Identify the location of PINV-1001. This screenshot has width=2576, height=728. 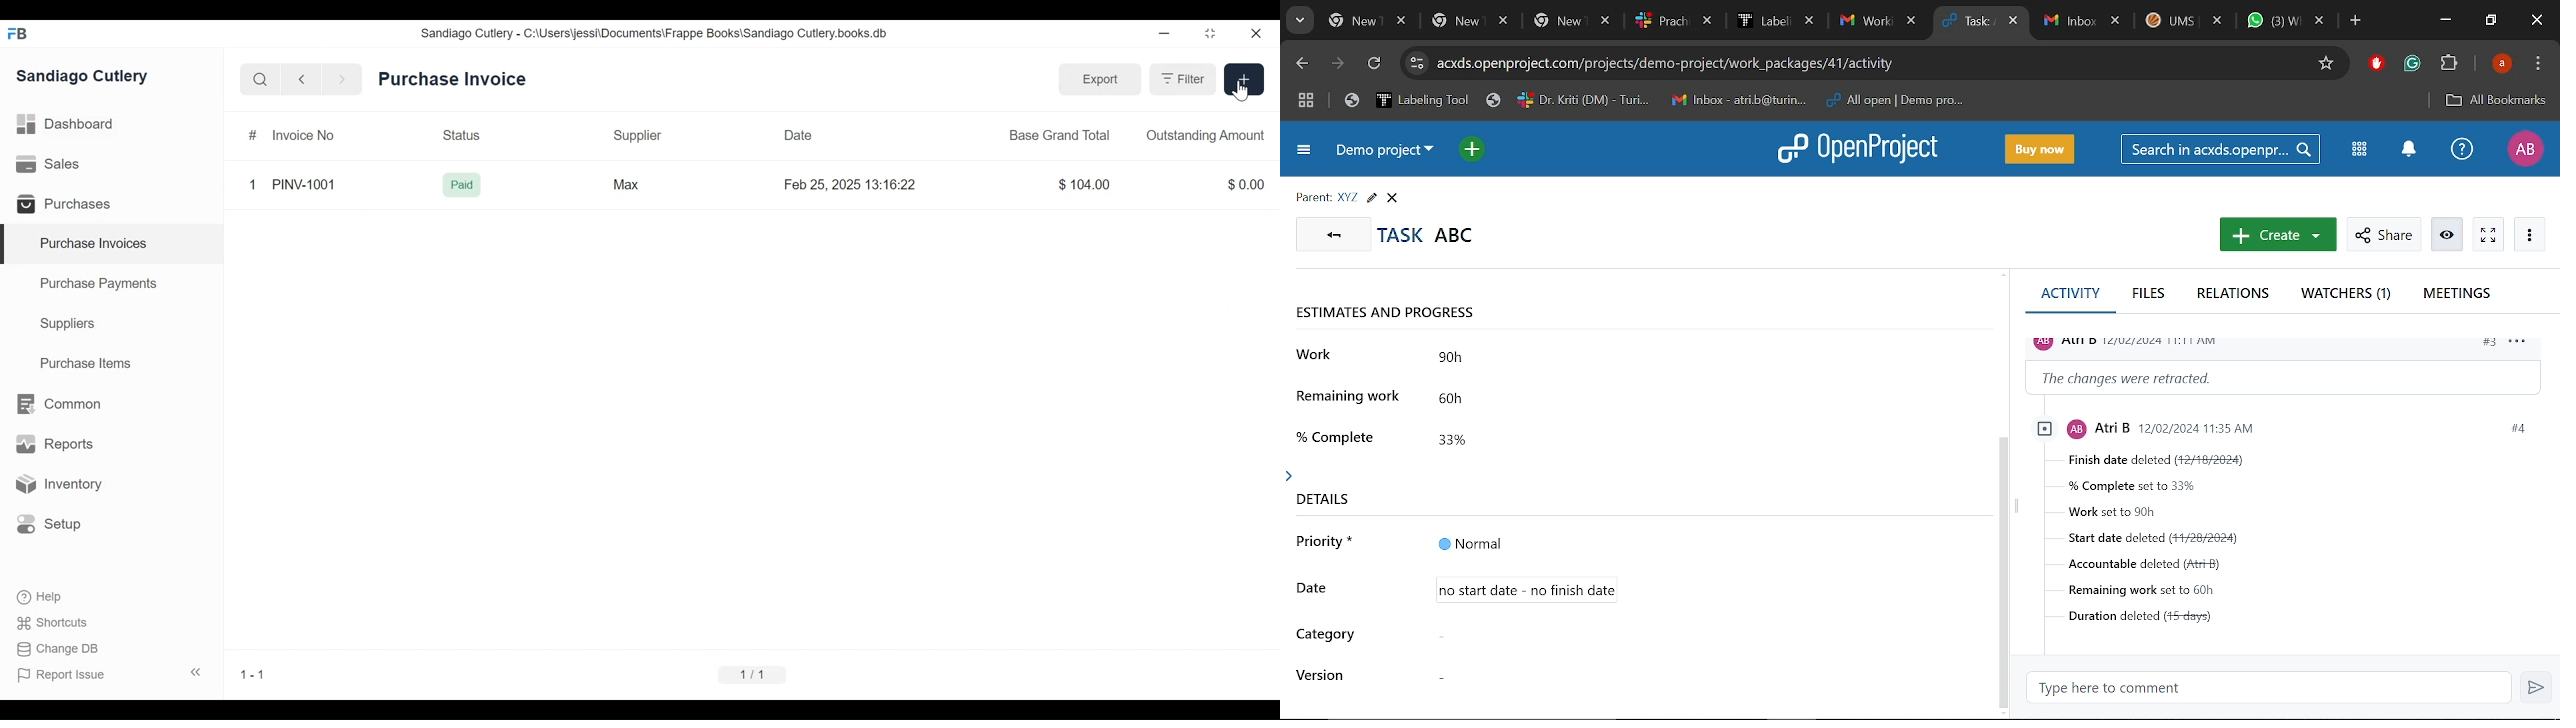
(305, 185).